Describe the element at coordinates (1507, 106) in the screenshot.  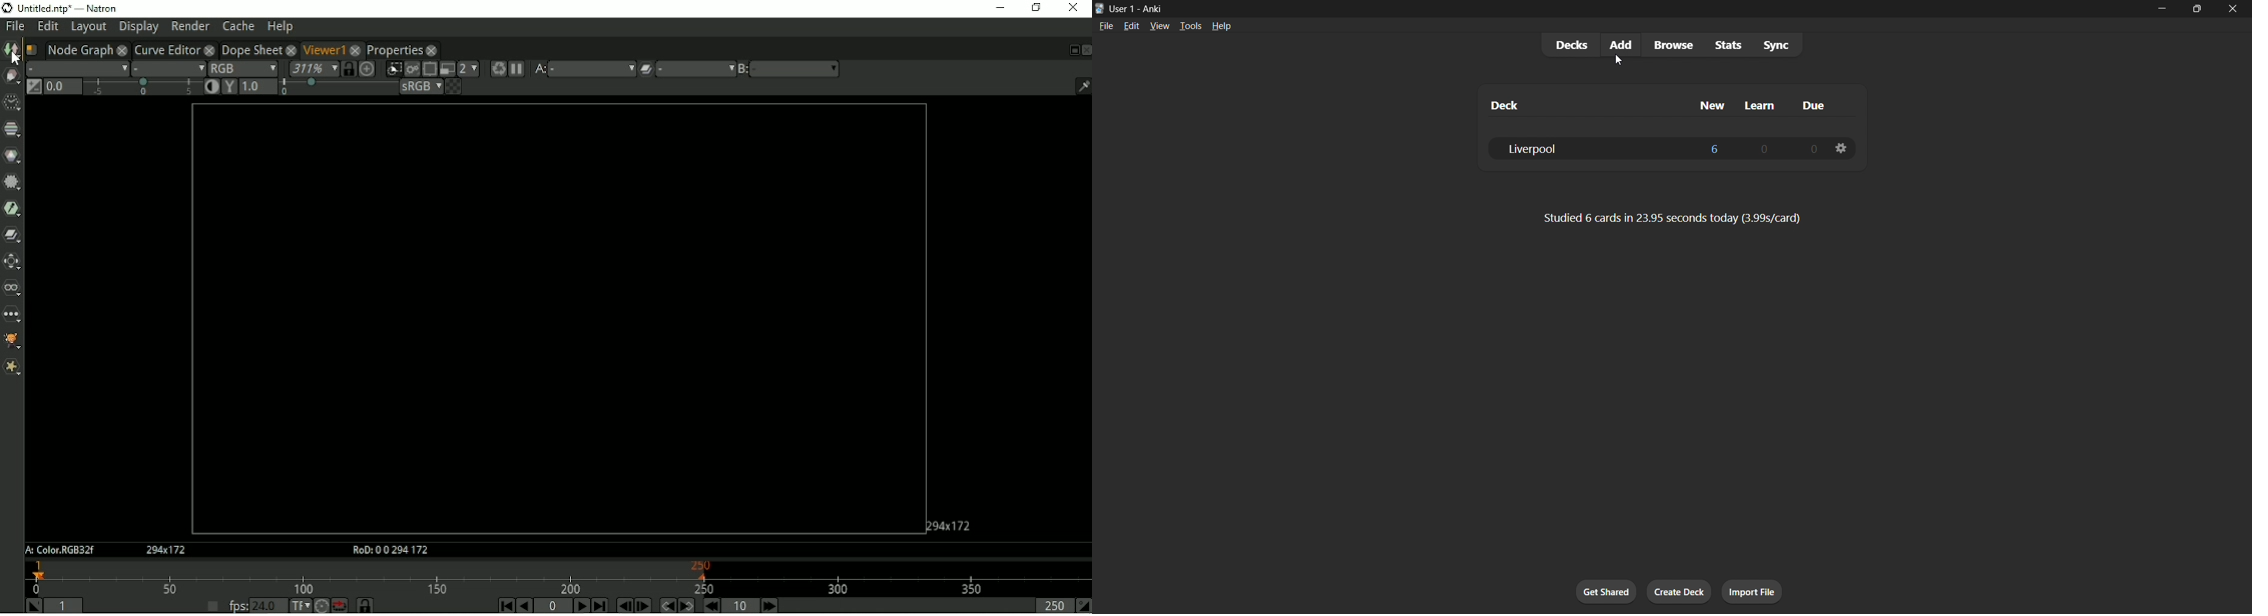
I see `deck column` at that location.